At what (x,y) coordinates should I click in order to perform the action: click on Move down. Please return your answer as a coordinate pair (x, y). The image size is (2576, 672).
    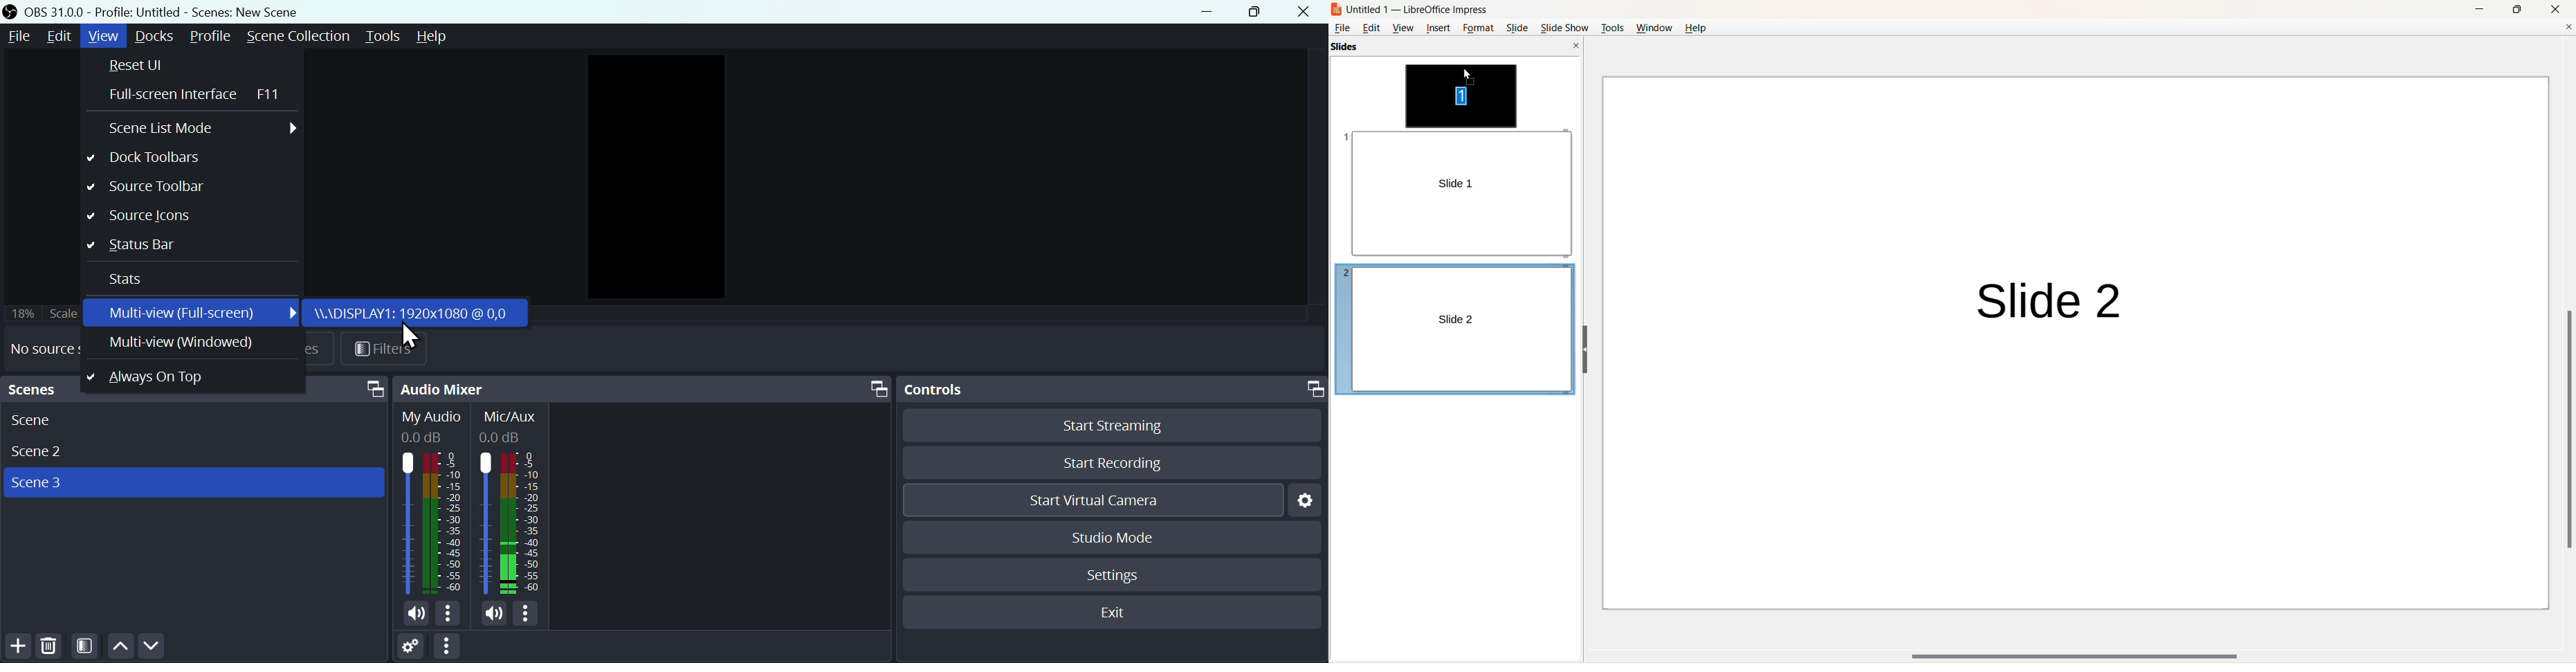
    Looking at the image, I should click on (150, 647).